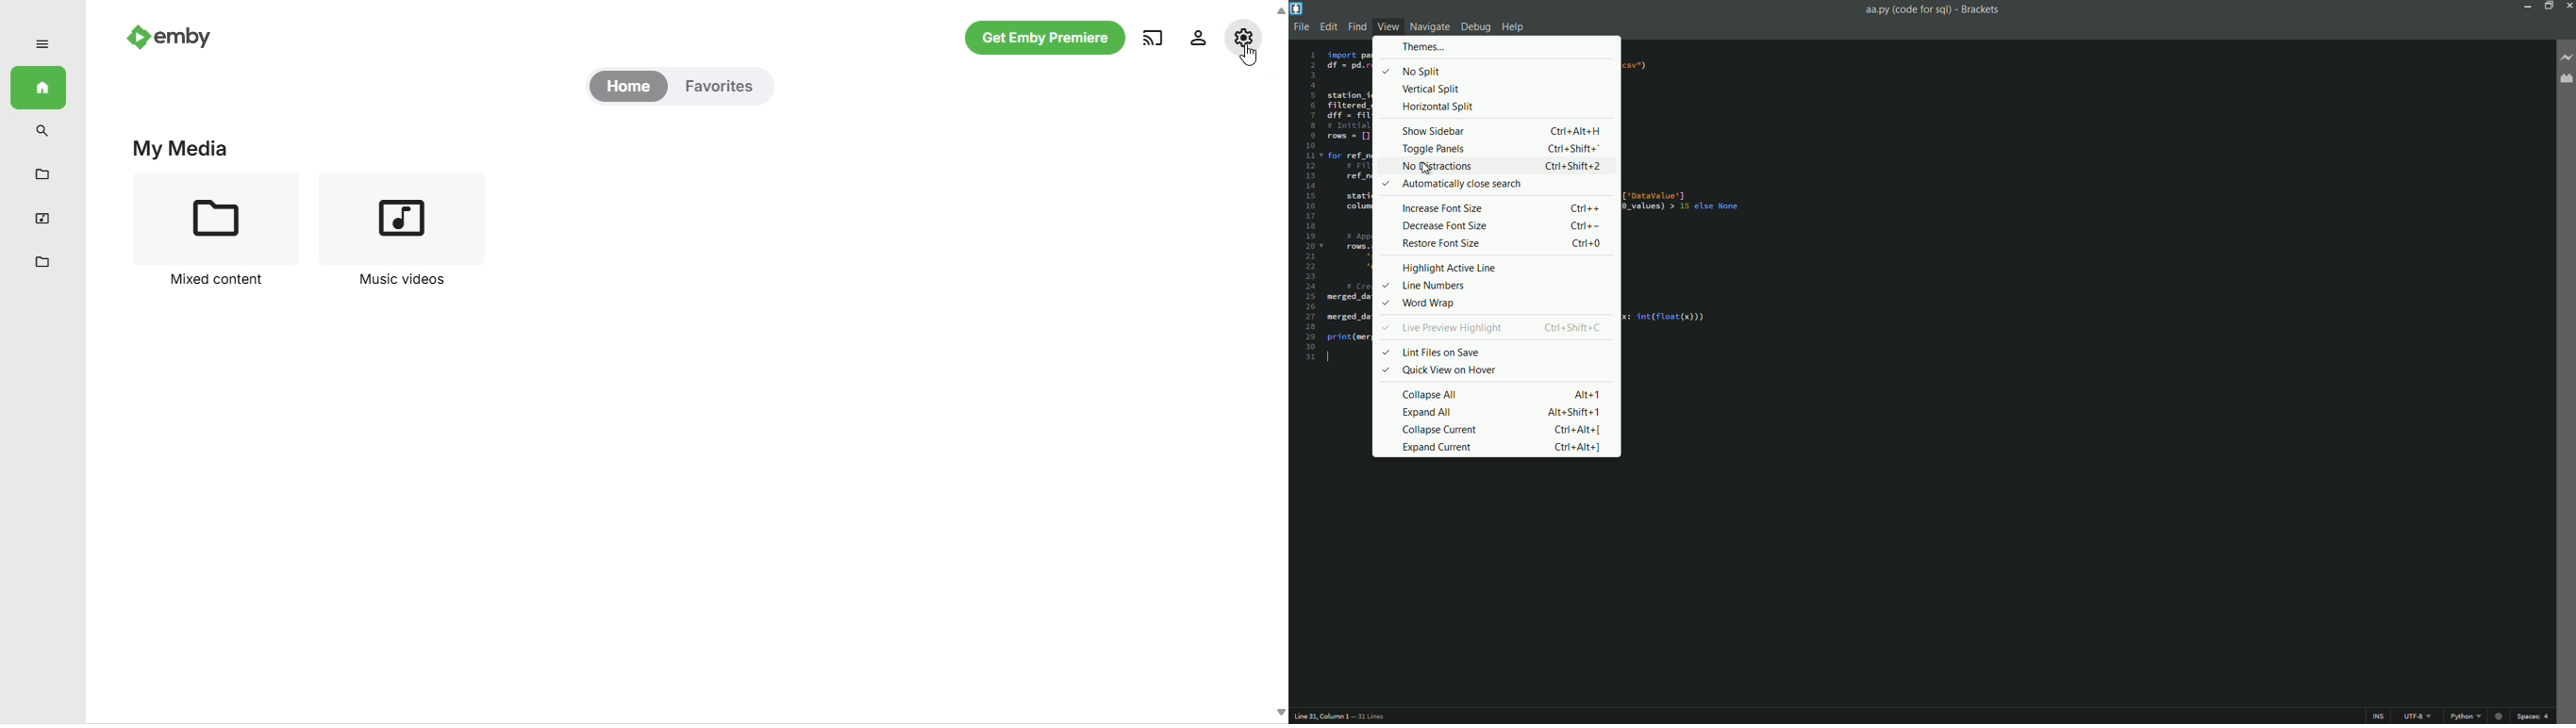 Image resolution: width=2576 pixels, height=728 pixels. What do you see at coordinates (1513, 27) in the screenshot?
I see `help menu` at bounding box center [1513, 27].